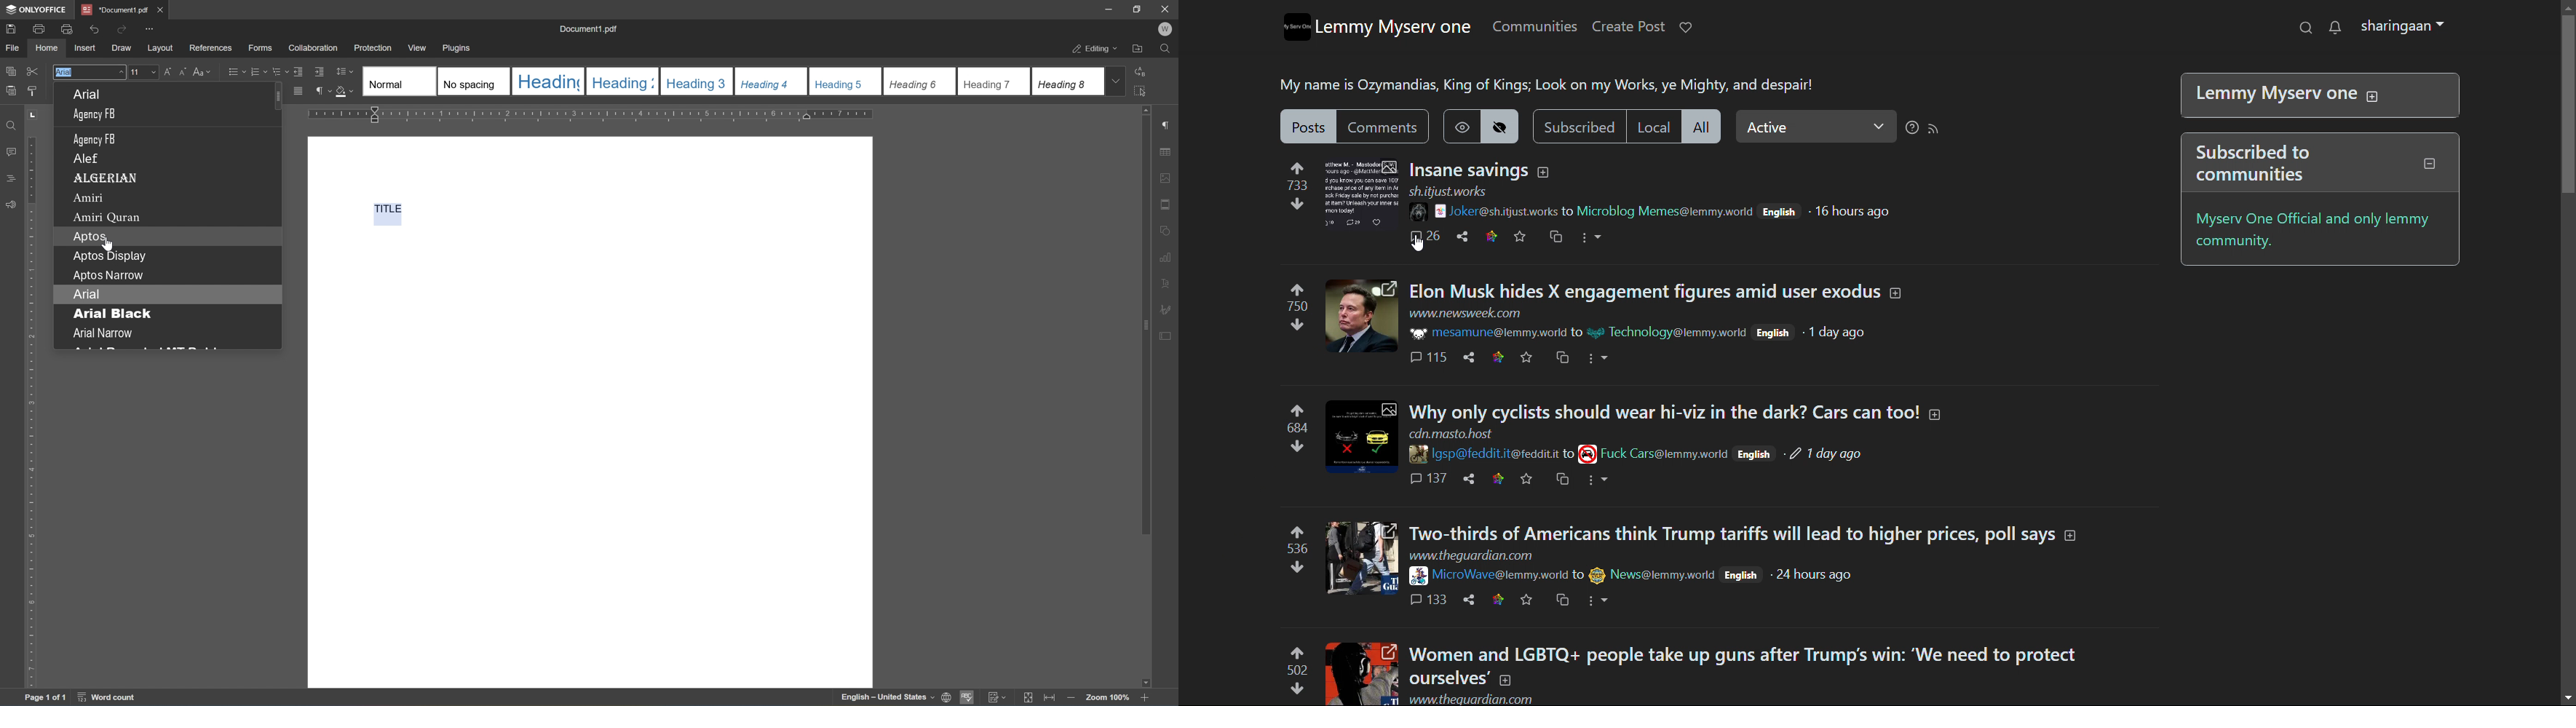 This screenshot has height=728, width=2576. Describe the element at coordinates (1499, 209) in the screenshot. I see `username` at that location.